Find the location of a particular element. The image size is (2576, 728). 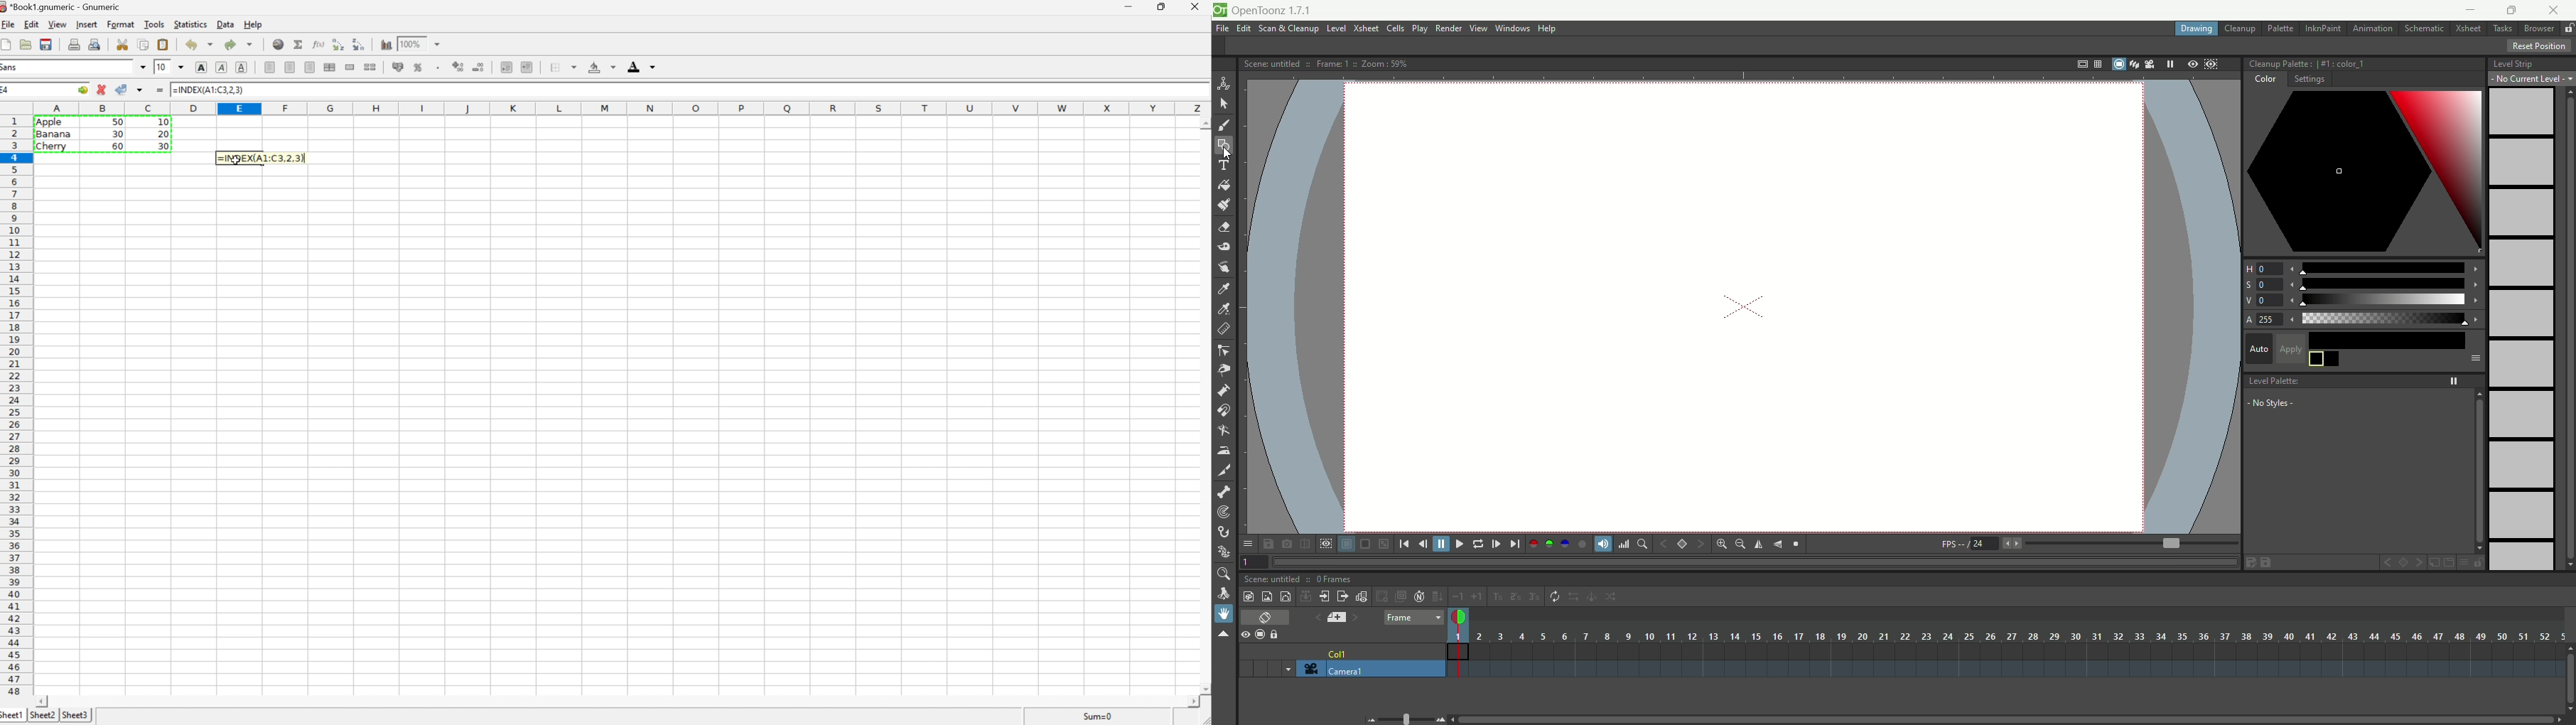

increase steo is located at coordinates (1479, 596).